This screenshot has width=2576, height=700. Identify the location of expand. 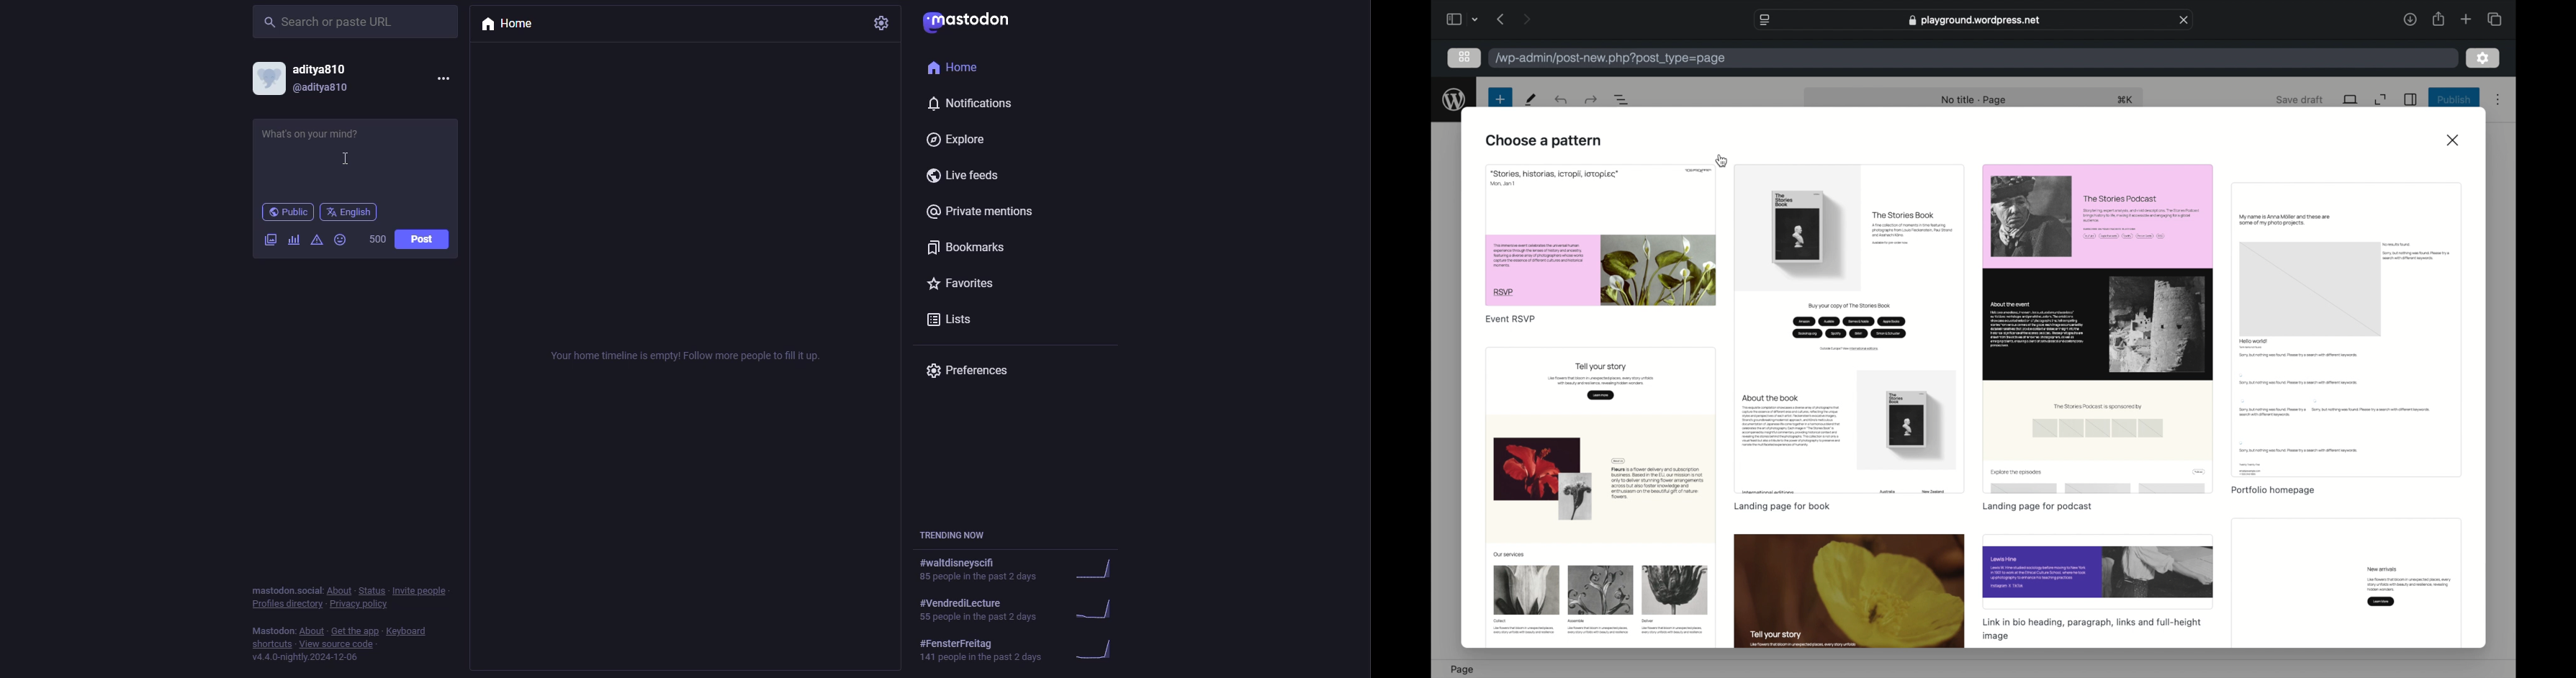
(2381, 100).